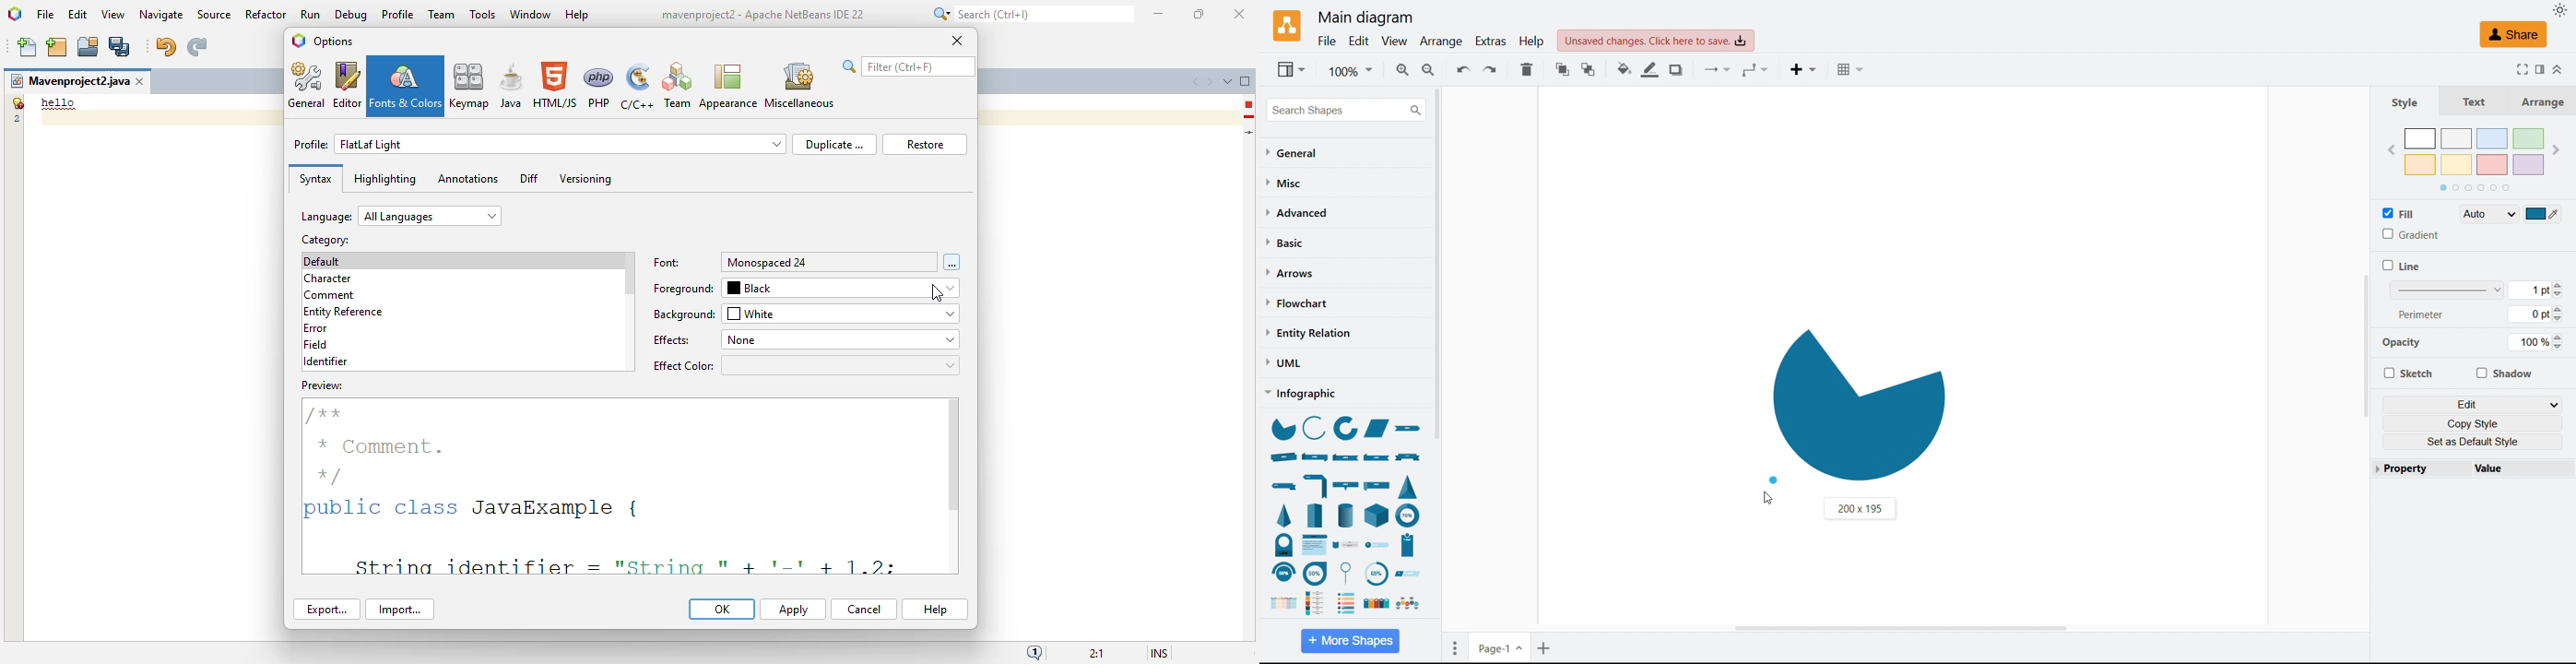 The height and width of the screenshot is (672, 2576). Describe the element at coordinates (1314, 427) in the screenshot. I see `arc` at that location.